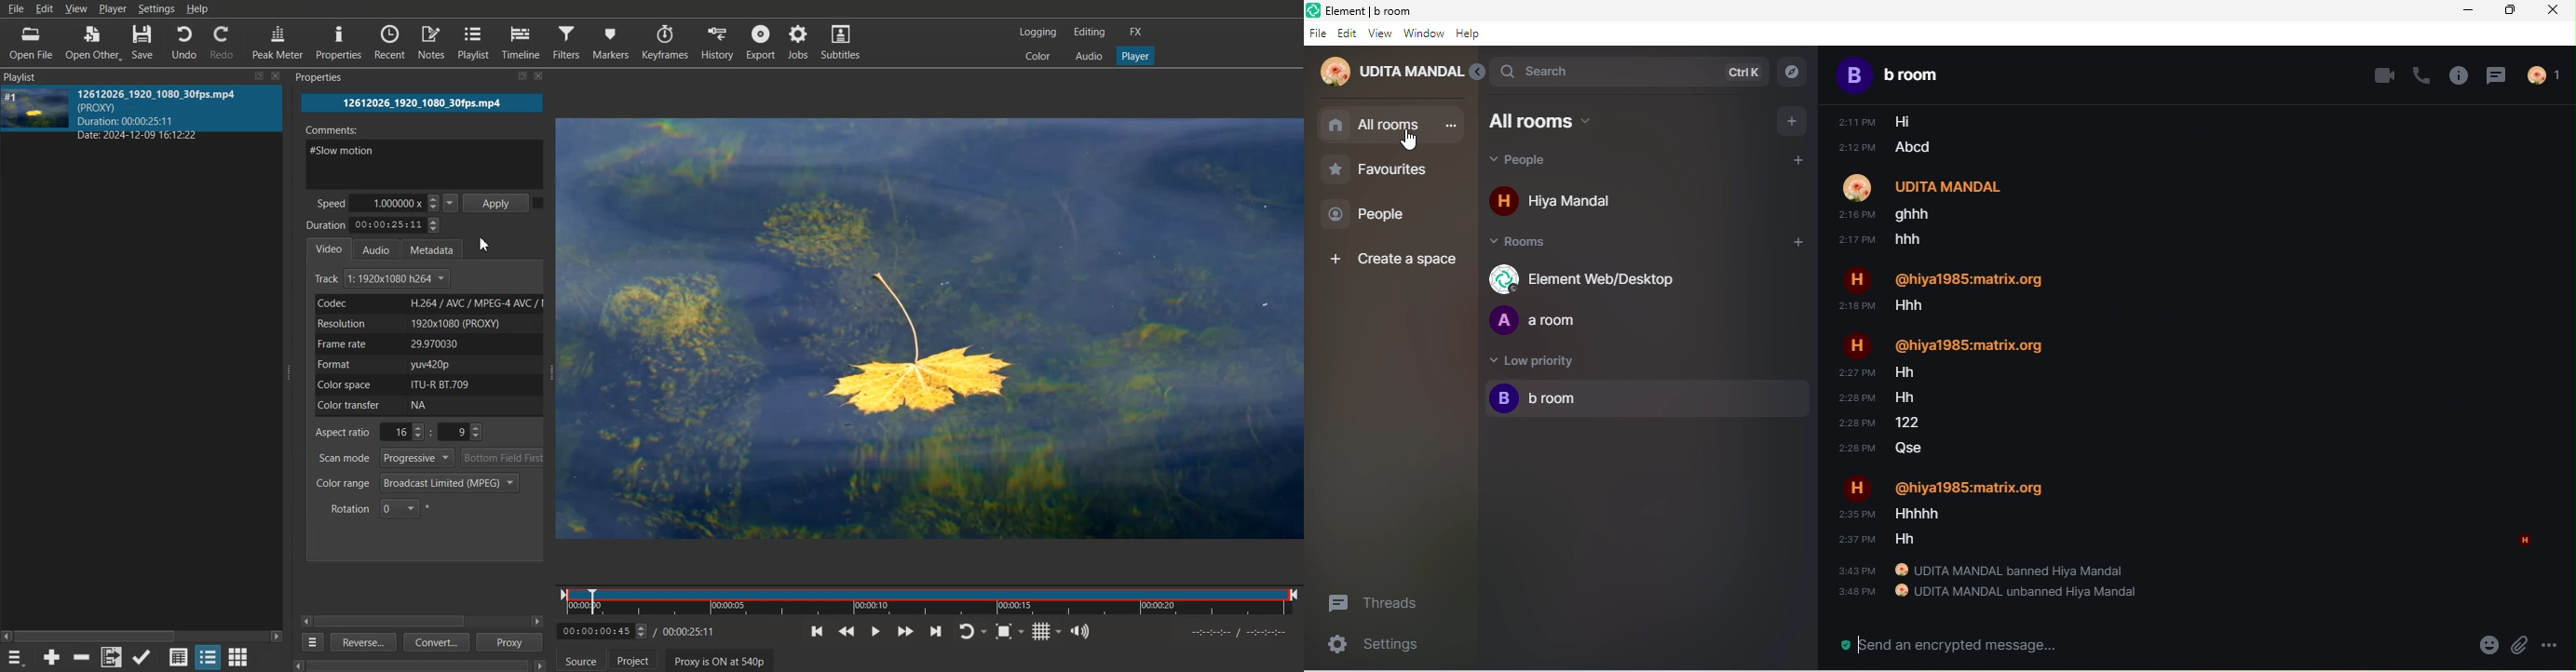  What do you see at coordinates (928, 599) in the screenshot?
I see `Timeline` at bounding box center [928, 599].